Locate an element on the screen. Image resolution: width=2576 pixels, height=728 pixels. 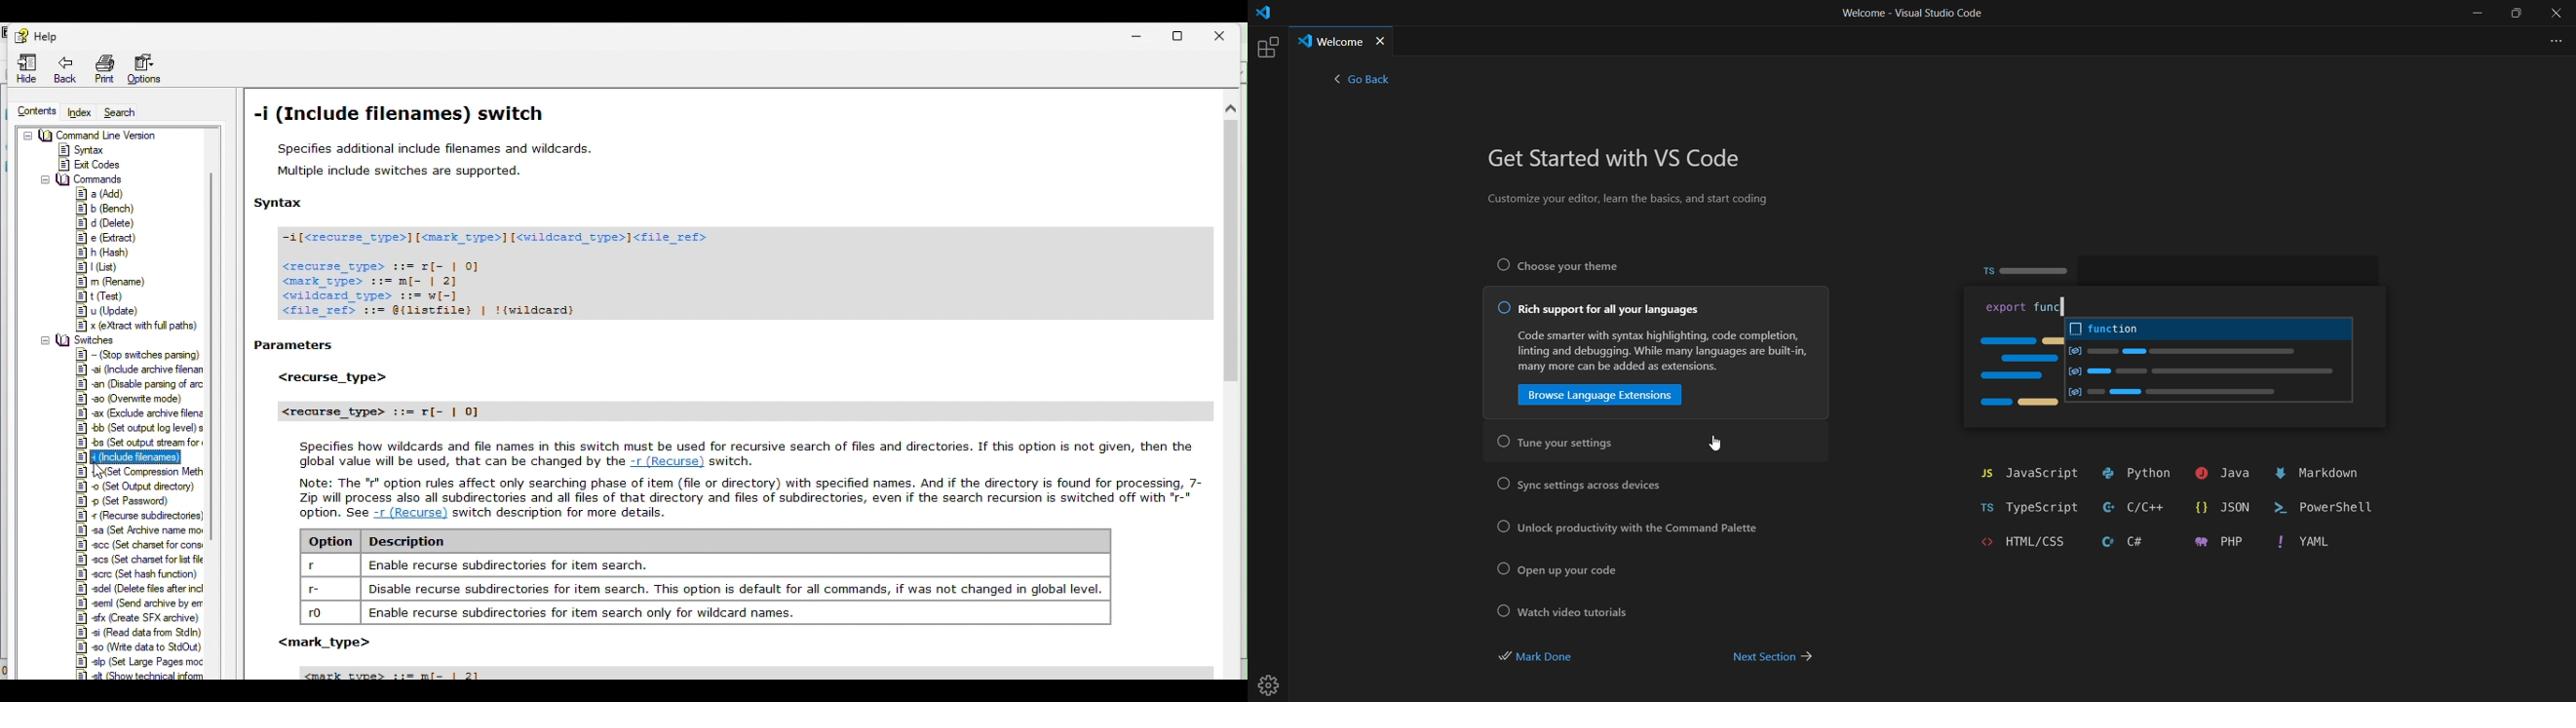
Search is located at coordinates (128, 110).